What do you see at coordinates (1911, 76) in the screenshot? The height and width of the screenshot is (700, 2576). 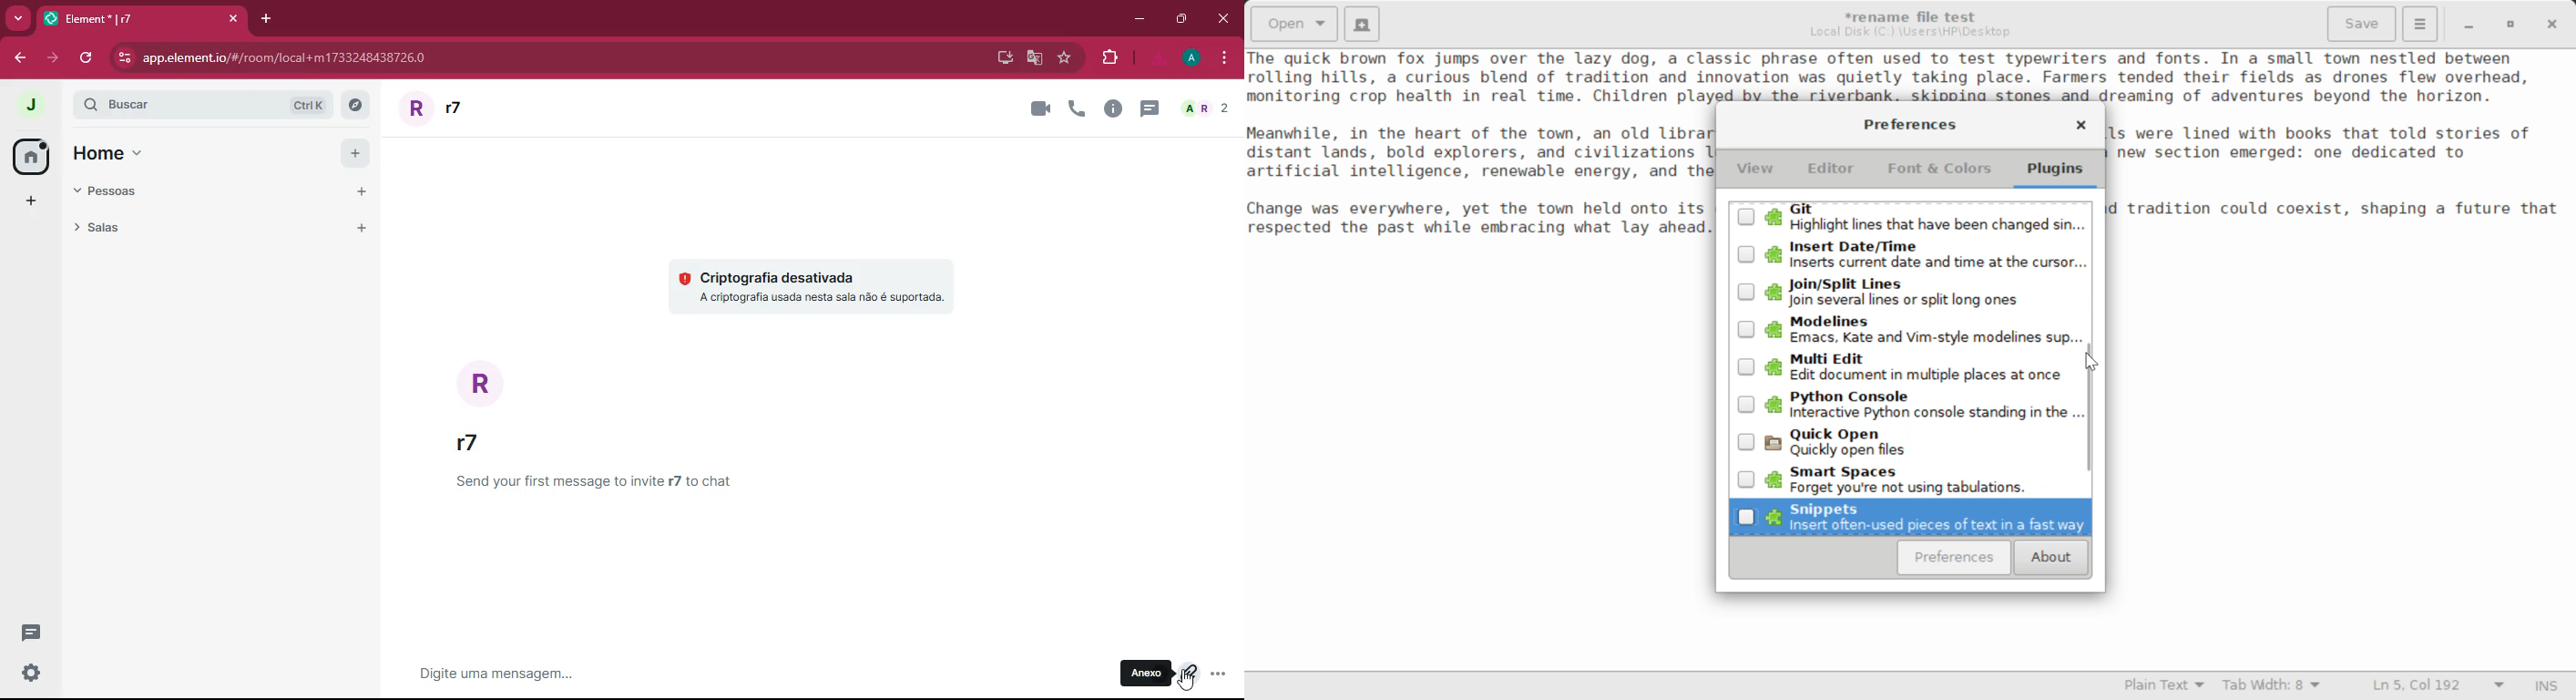 I see `Sample text about a charming town` at bounding box center [1911, 76].